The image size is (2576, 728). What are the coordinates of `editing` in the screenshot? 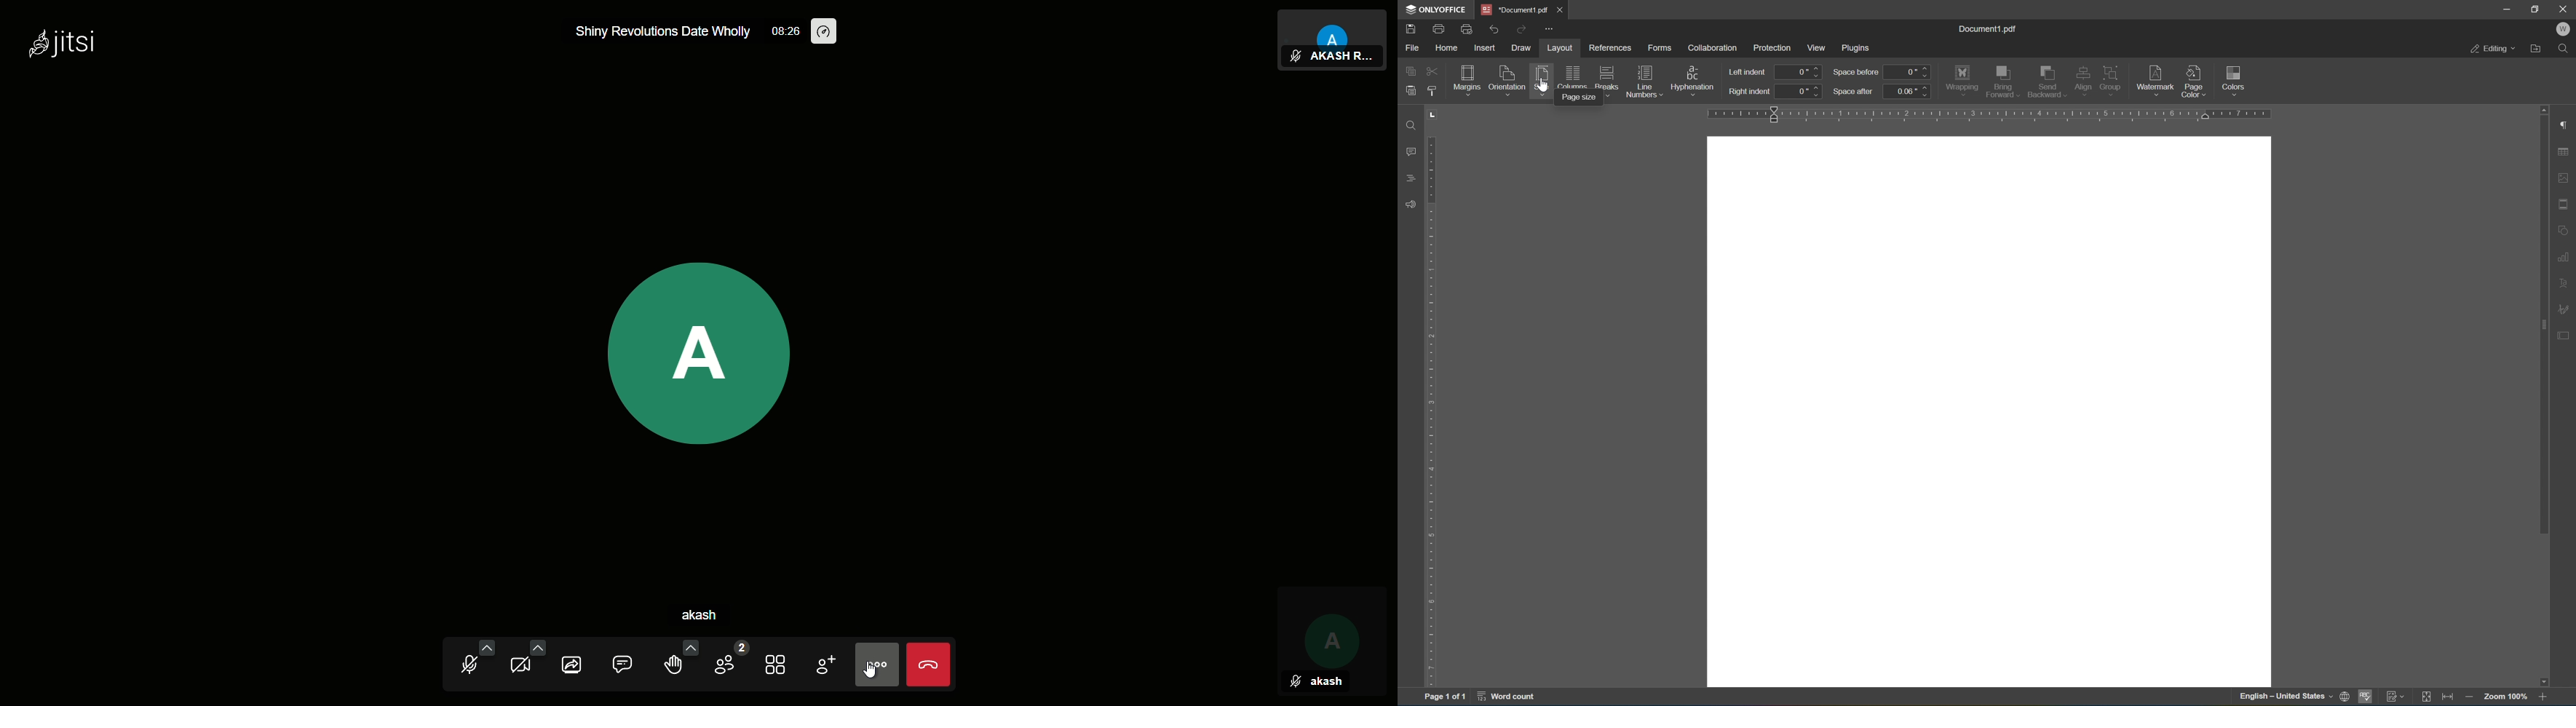 It's located at (2493, 49).